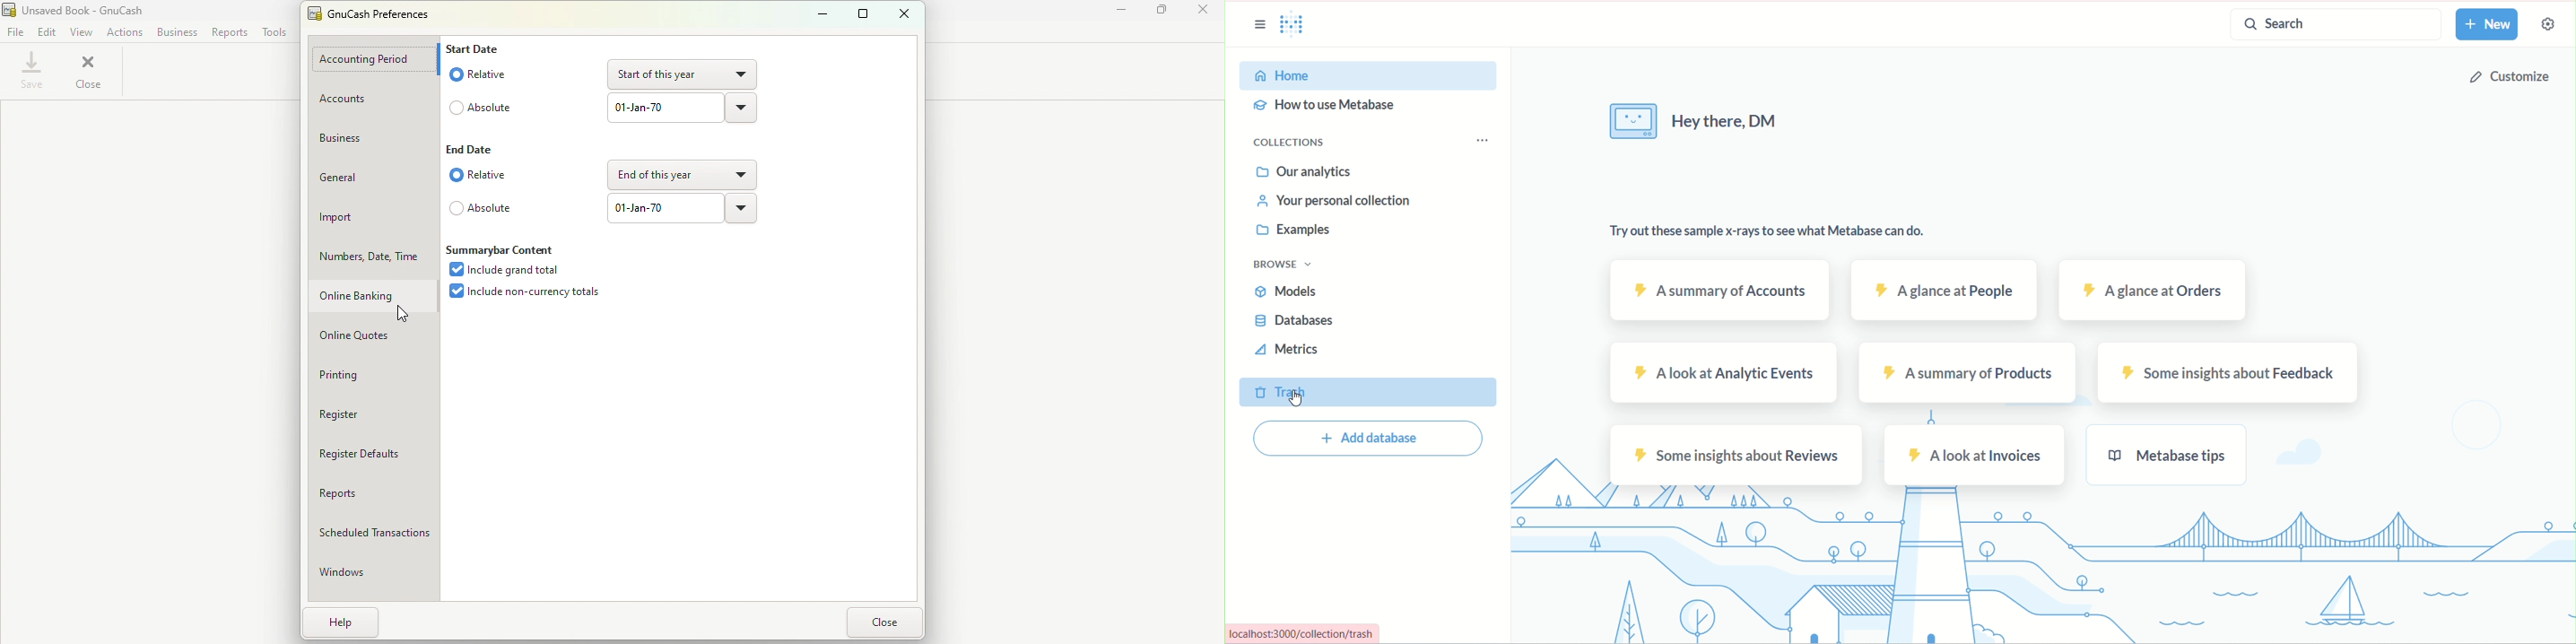 This screenshot has width=2576, height=644. What do you see at coordinates (178, 33) in the screenshot?
I see `Business` at bounding box center [178, 33].